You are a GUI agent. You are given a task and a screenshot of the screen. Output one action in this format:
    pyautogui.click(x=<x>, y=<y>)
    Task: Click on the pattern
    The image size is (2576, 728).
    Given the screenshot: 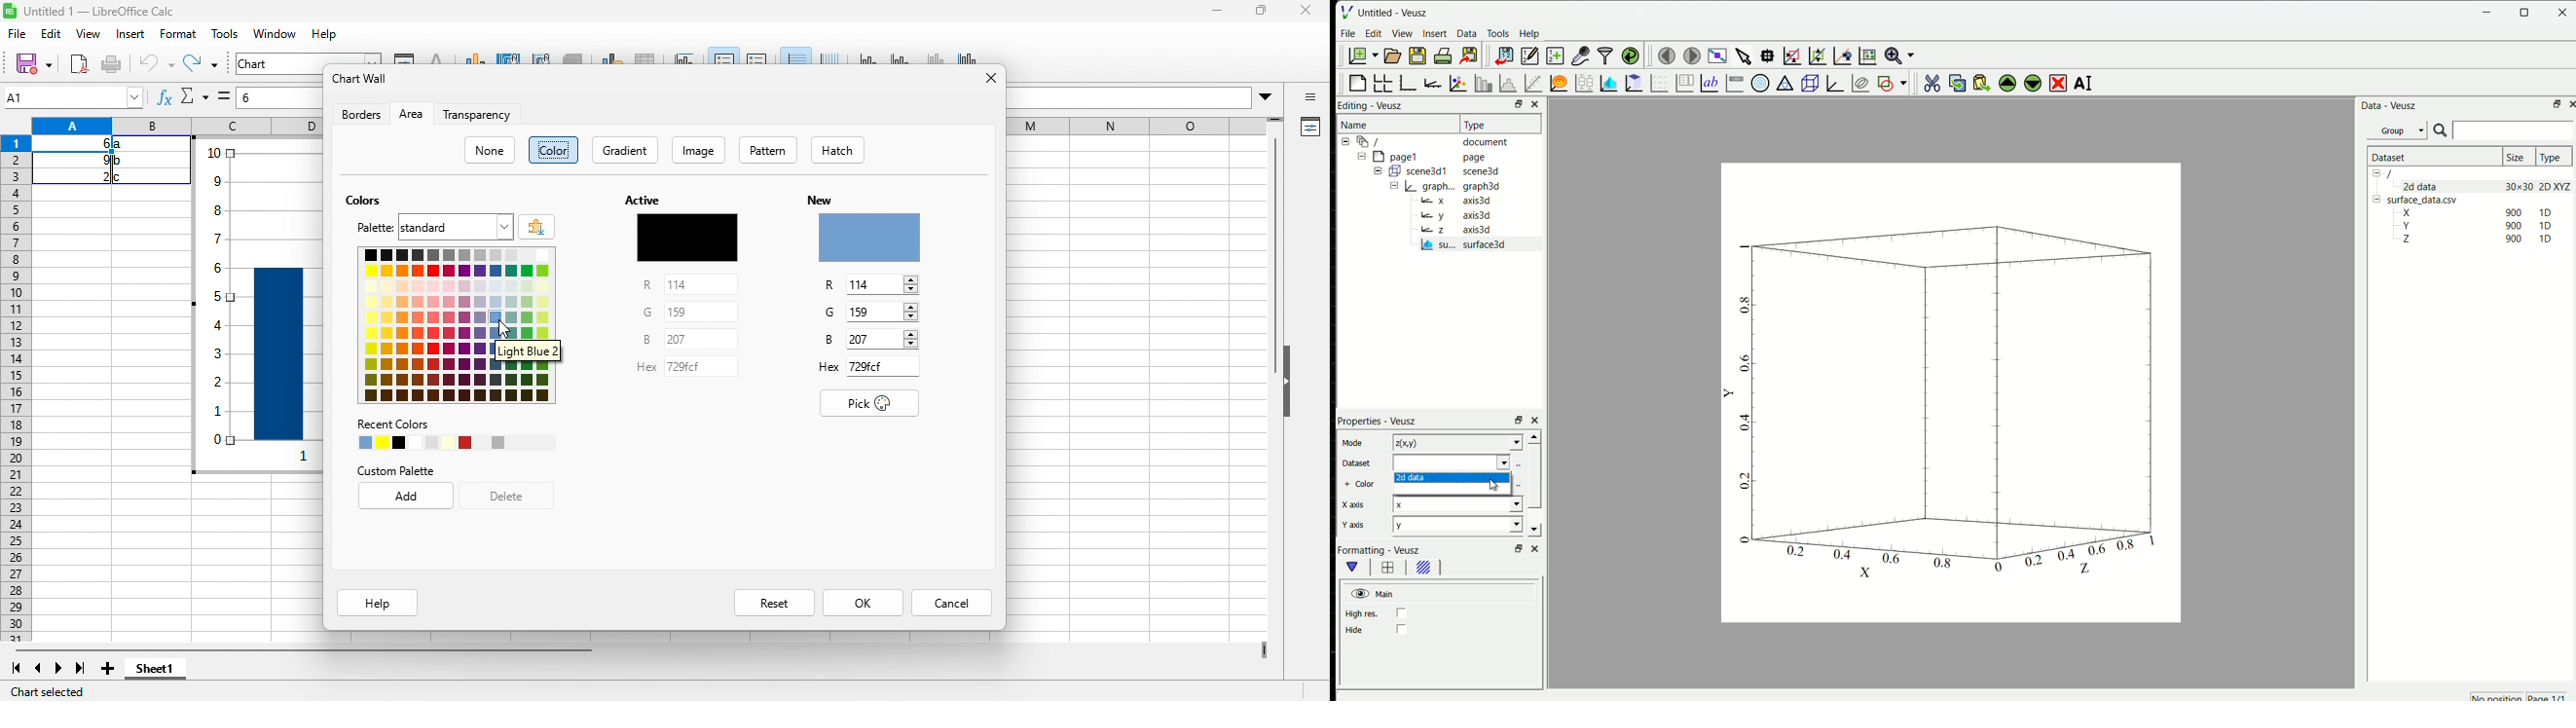 What is the action you would take?
    pyautogui.click(x=770, y=150)
    